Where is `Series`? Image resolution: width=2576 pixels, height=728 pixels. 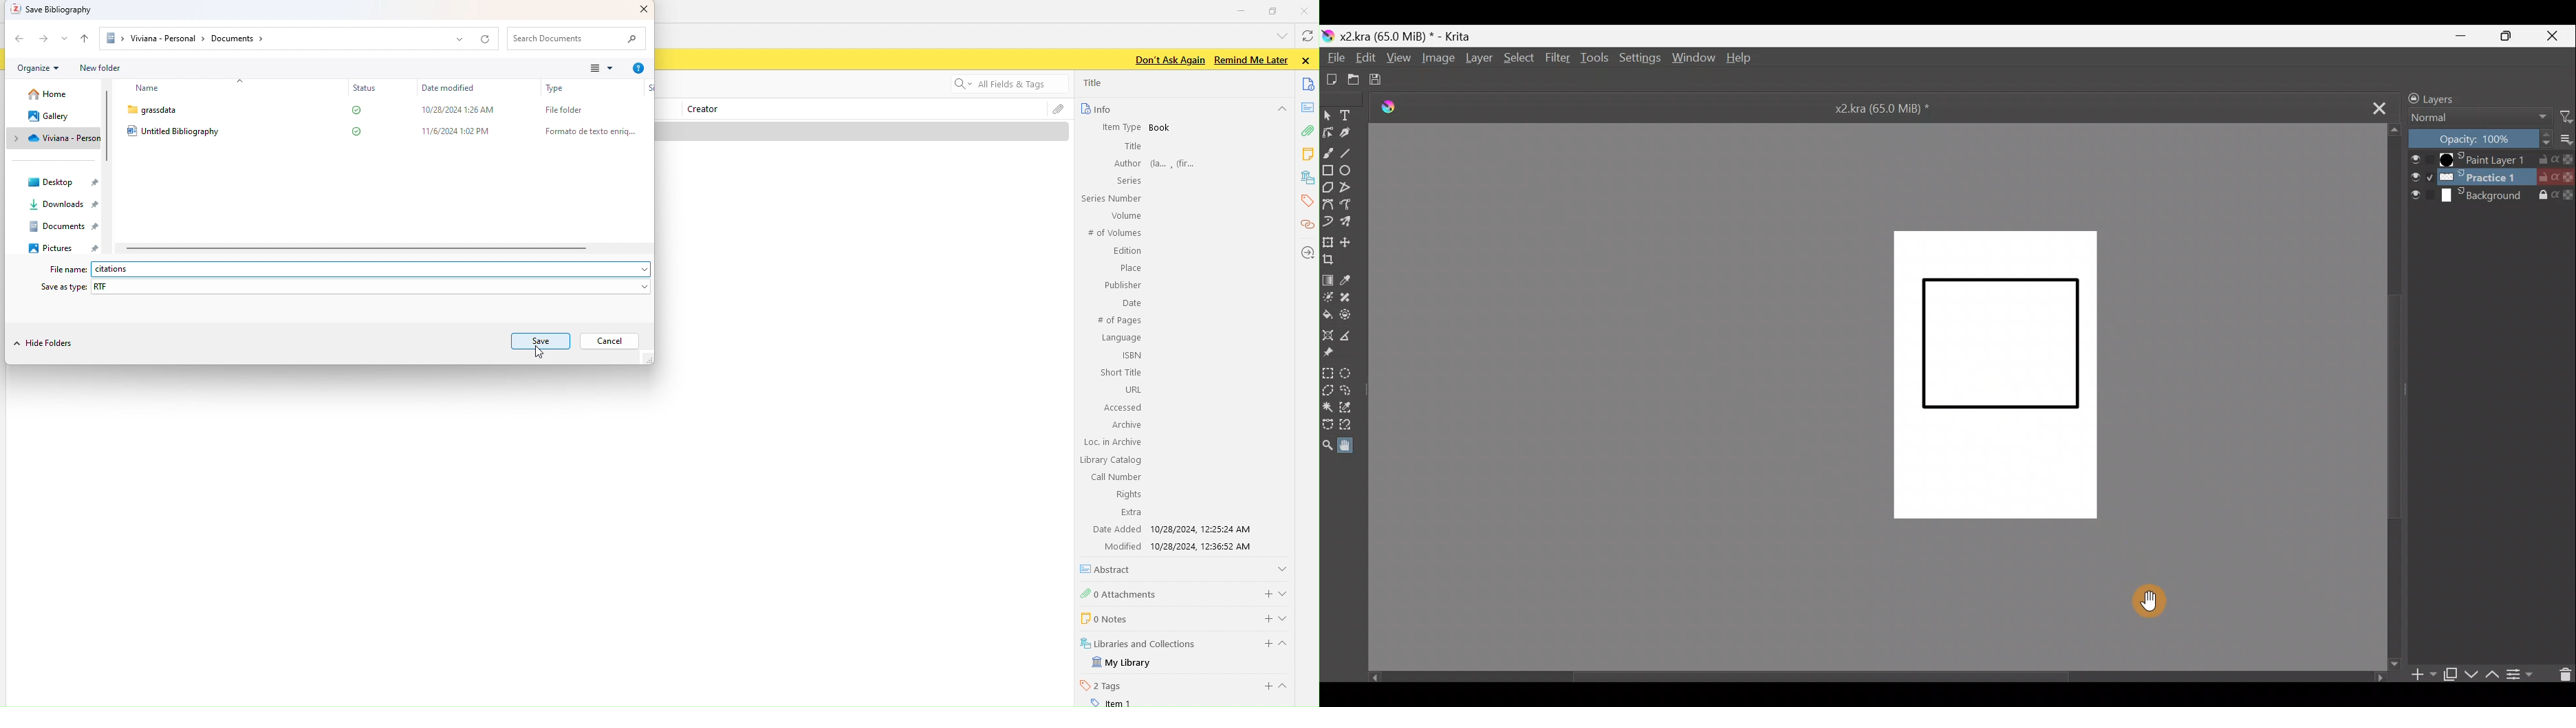 Series is located at coordinates (1127, 180).